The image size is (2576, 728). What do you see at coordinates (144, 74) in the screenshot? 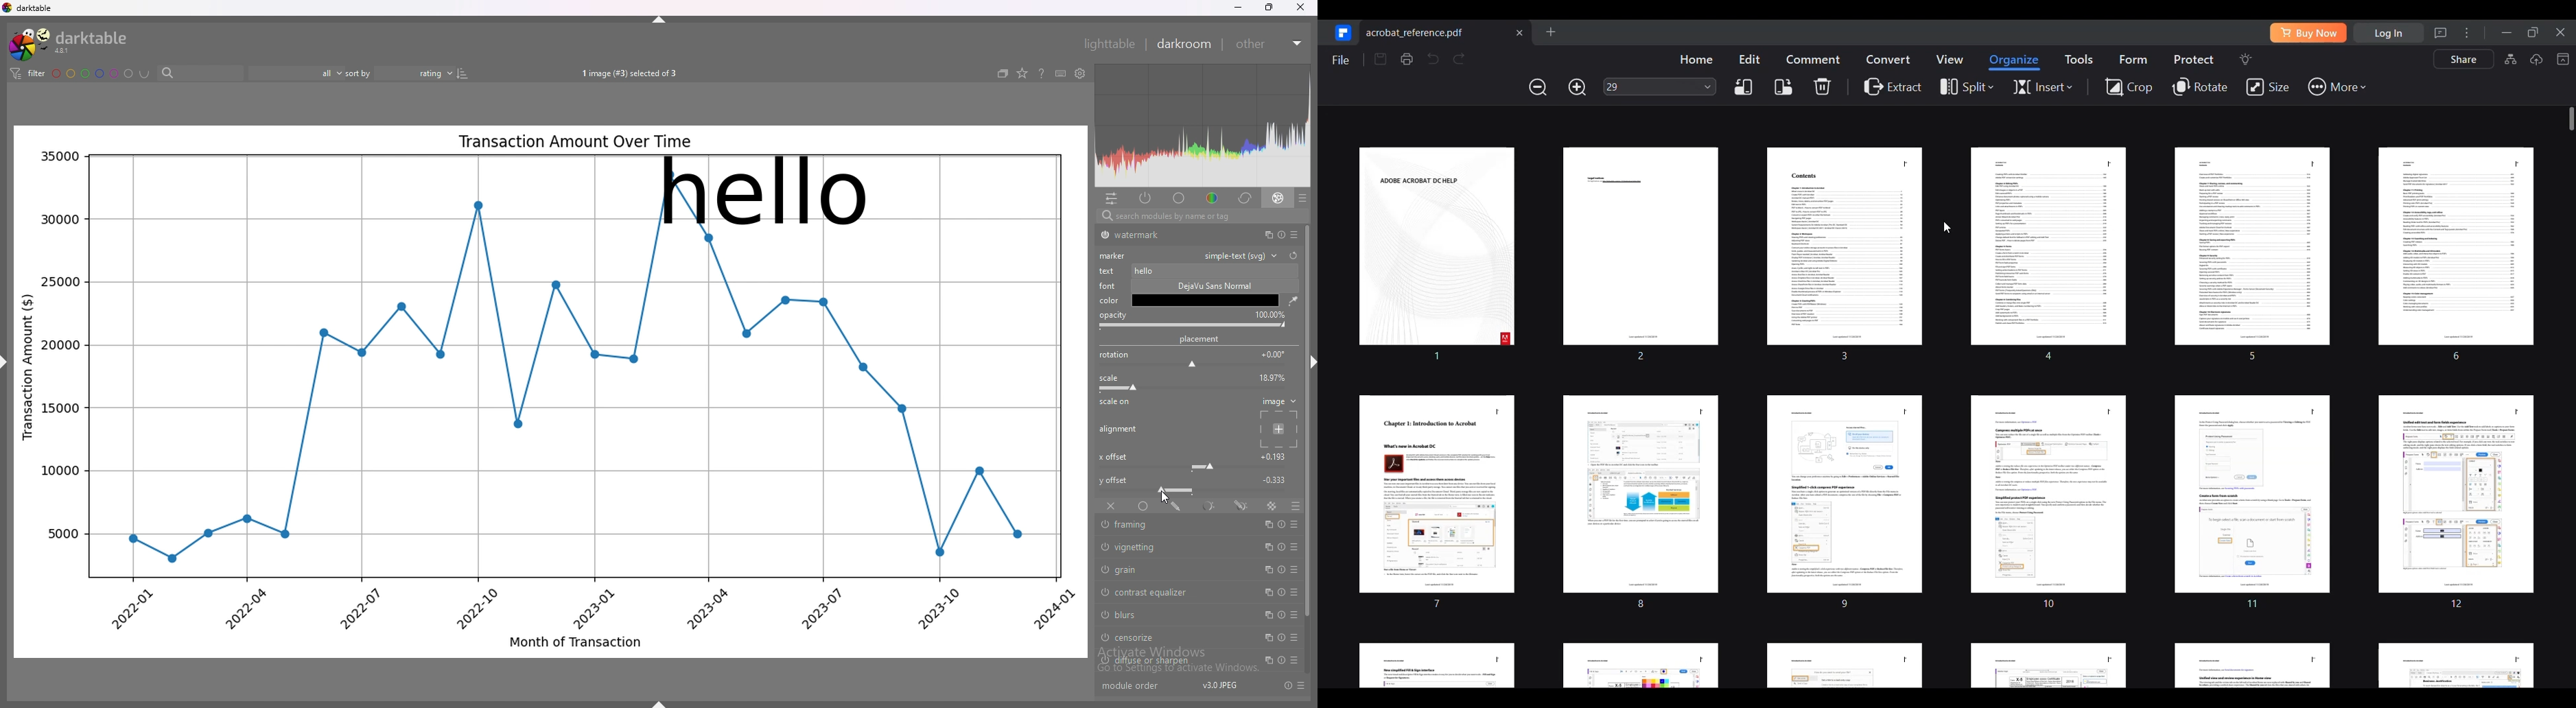
I see `including color labels` at bounding box center [144, 74].